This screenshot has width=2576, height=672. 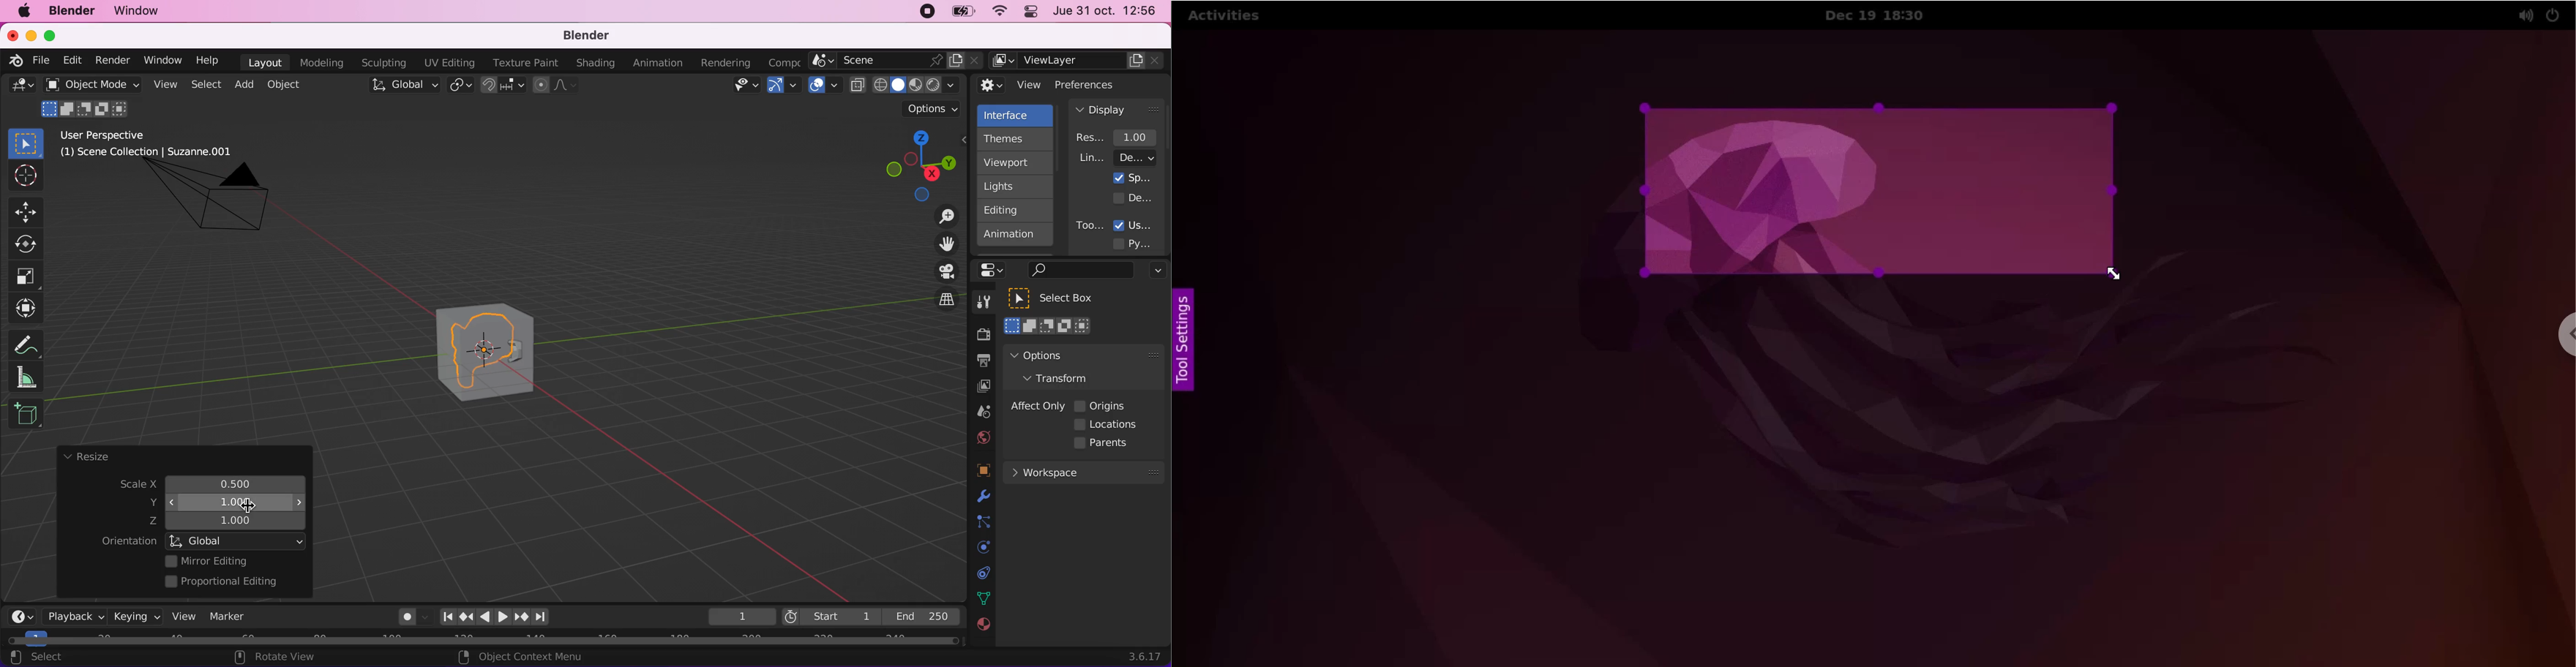 What do you see at coordinates (978, 549) in the screenshot?
I see `physics prompts` at bounding box center [978, 549].